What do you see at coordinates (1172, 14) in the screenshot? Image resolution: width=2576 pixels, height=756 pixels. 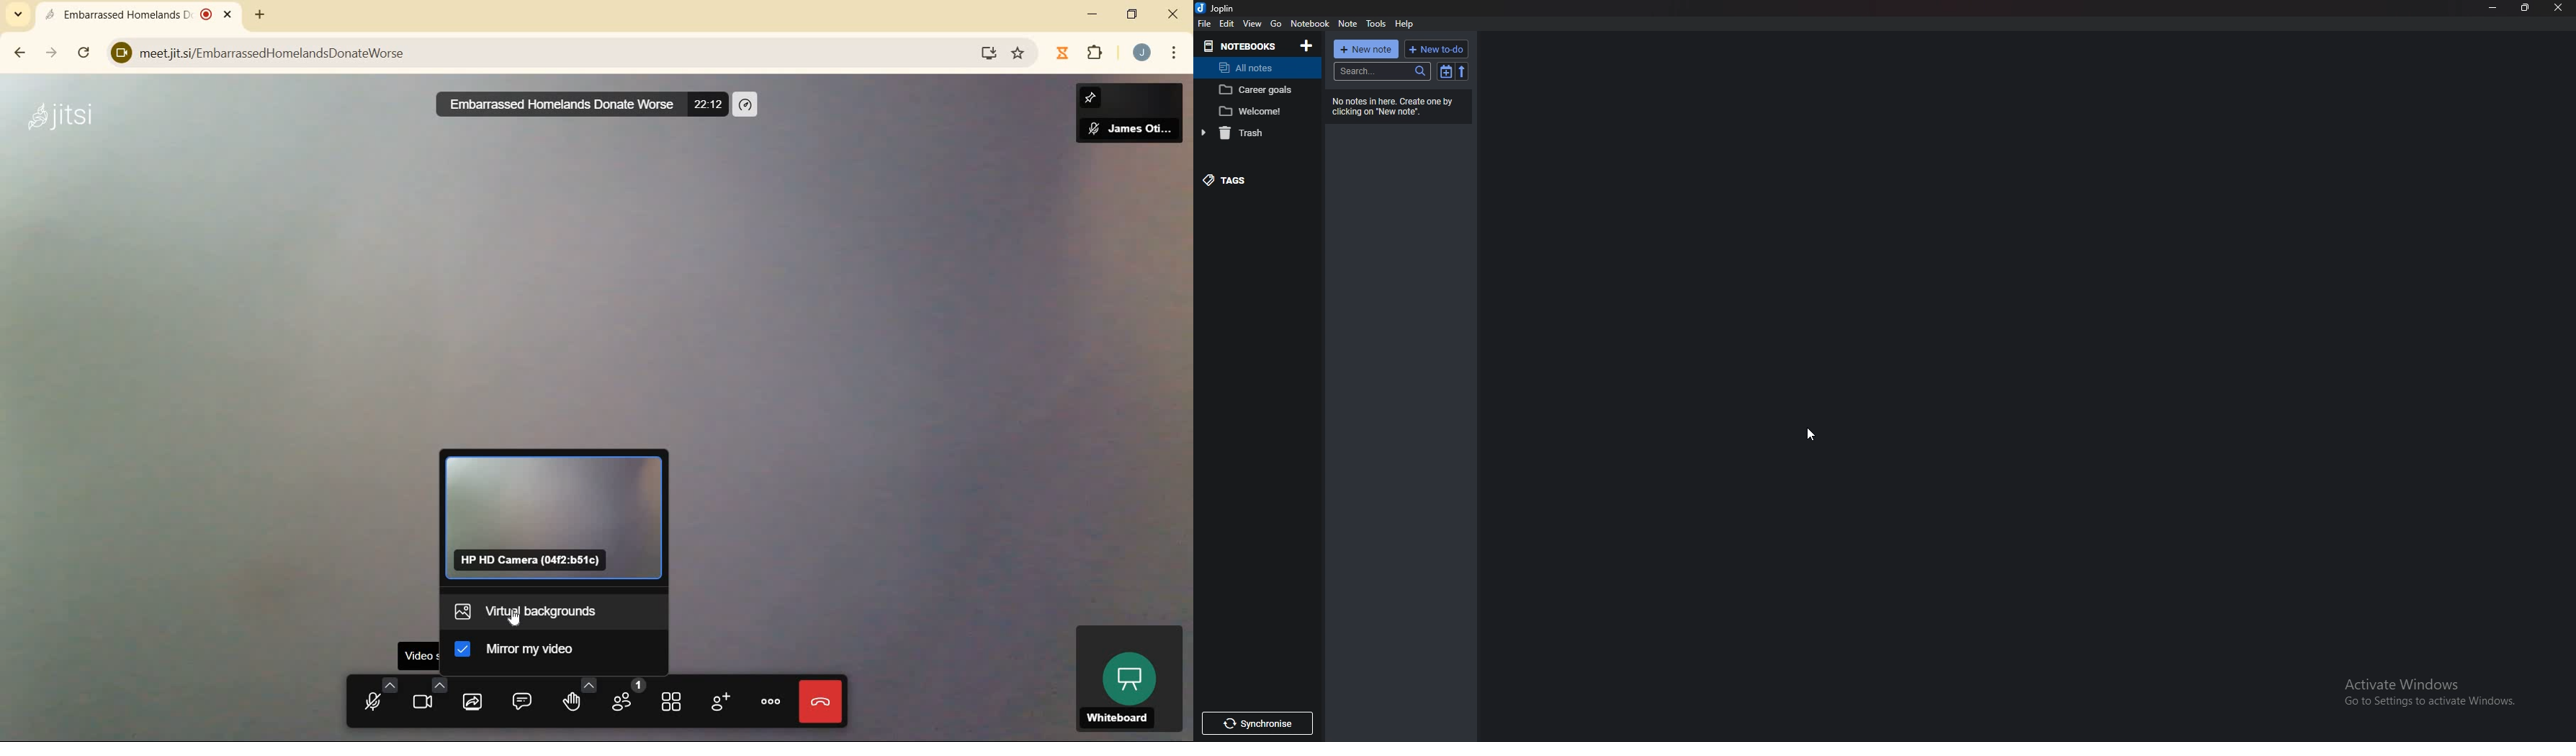 I see `close` at bounding box center [1172, 14].